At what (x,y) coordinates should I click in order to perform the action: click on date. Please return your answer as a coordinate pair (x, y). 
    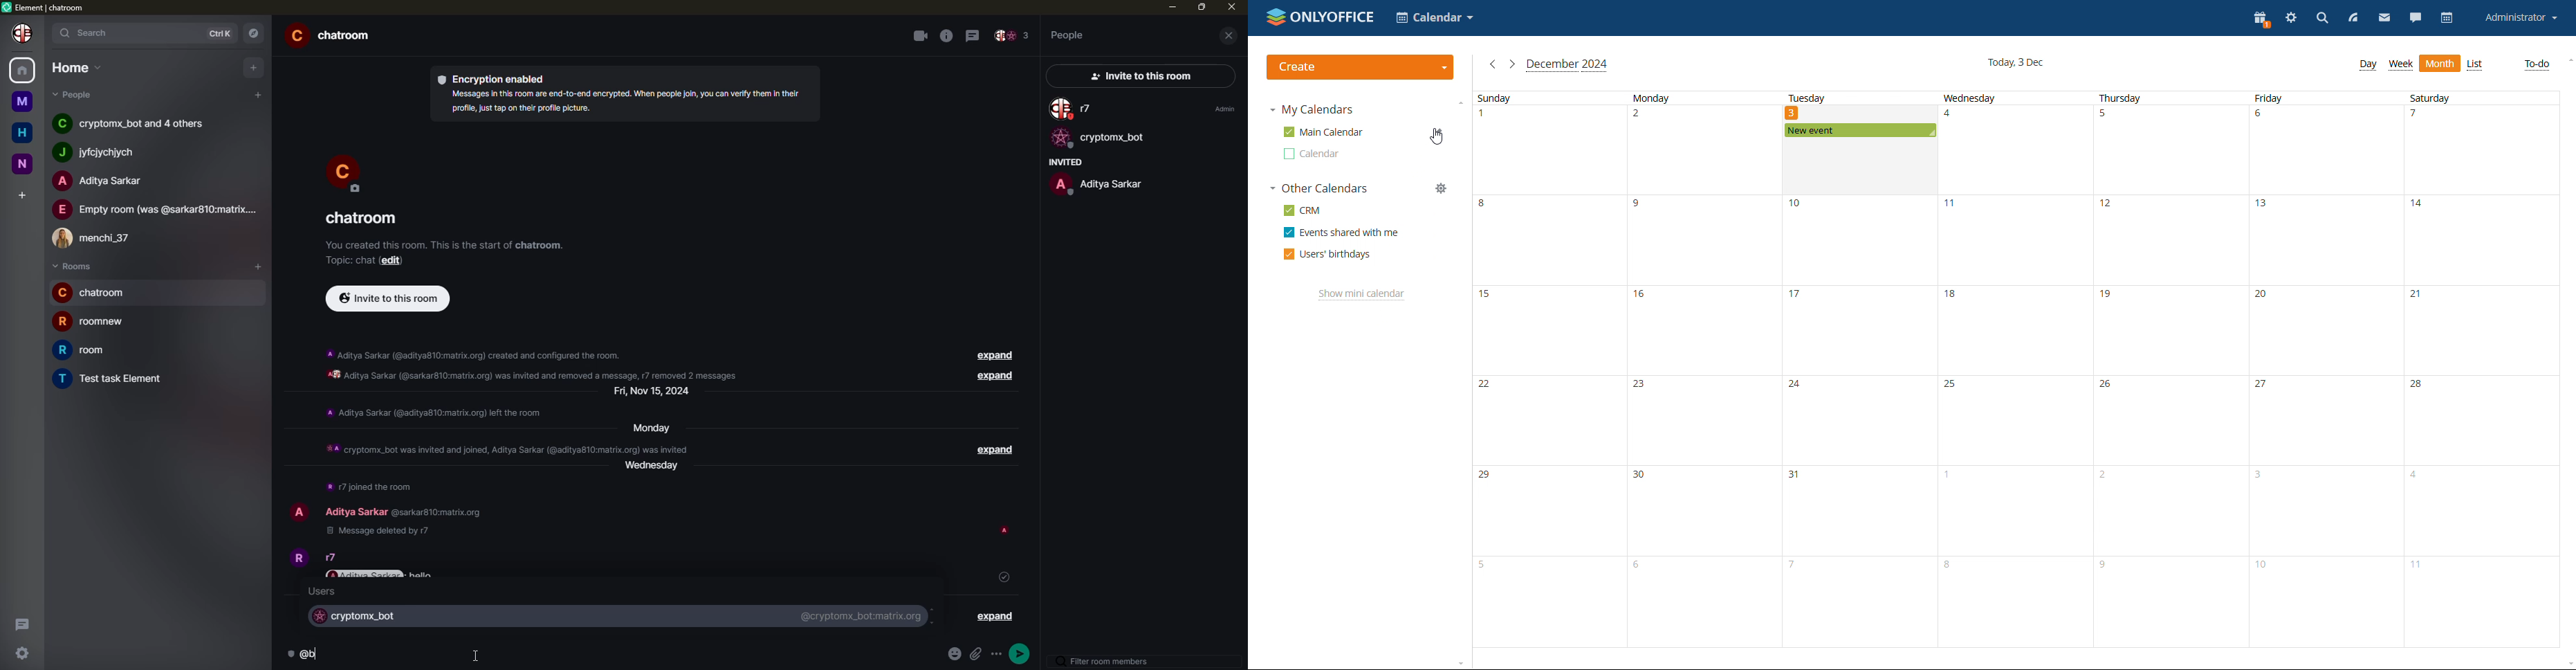
    Looking at the image, I should click on (2014, 240).